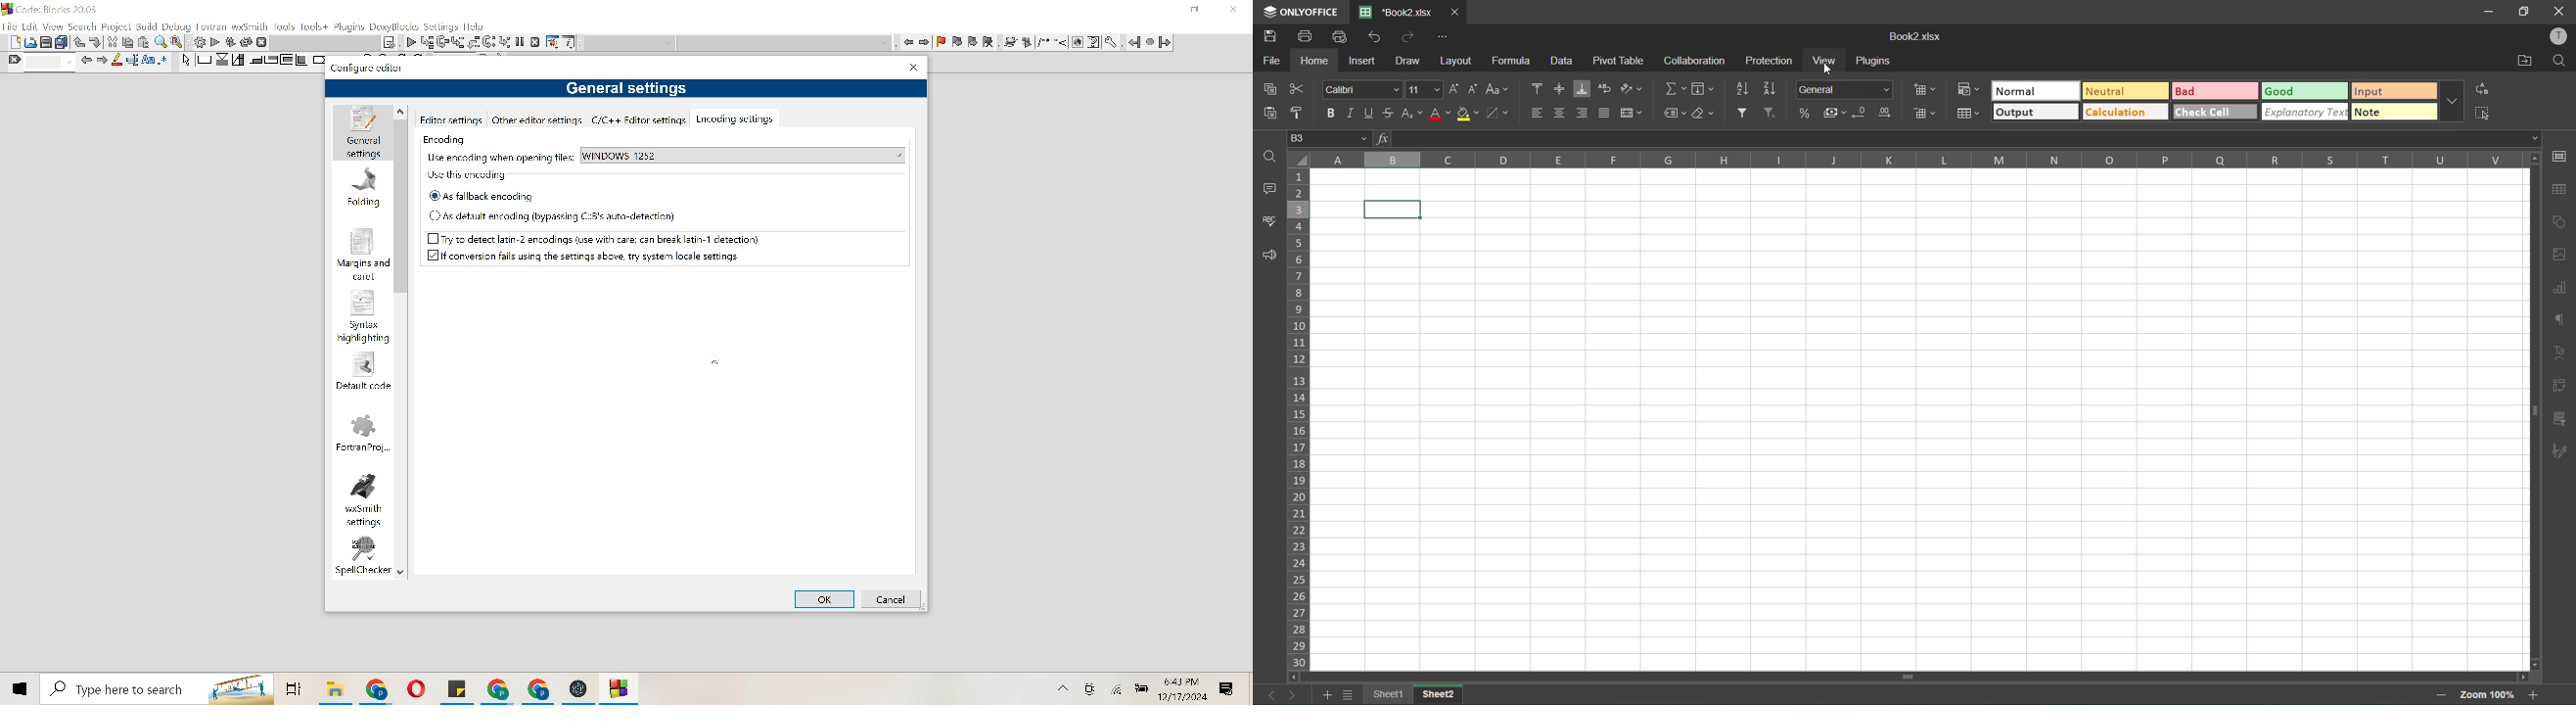 The width and height of the screenshot is (2576, 728). What do you see at coordinates (1631, 112) in the screenshot?
I see `merge and center` at bounding box center [1631, 112].